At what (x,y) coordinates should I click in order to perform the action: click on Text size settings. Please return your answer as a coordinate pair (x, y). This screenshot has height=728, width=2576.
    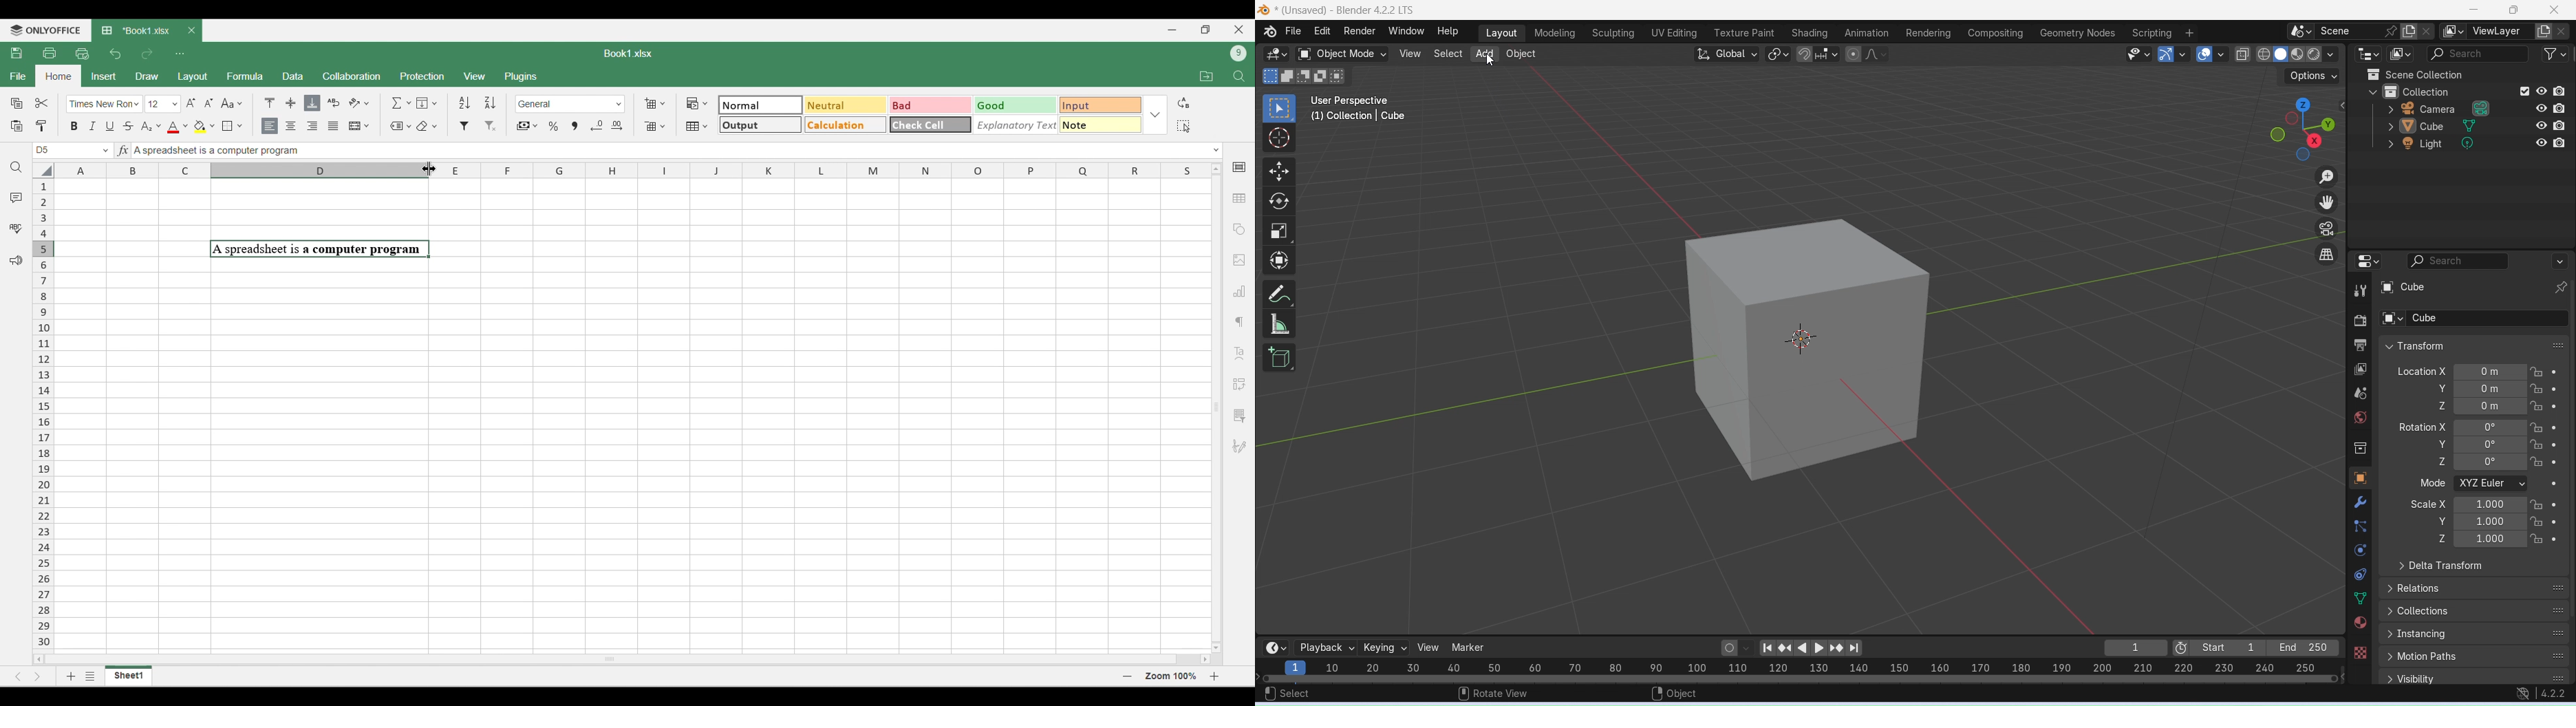
    Looking at the image, I should click on (181, 103).